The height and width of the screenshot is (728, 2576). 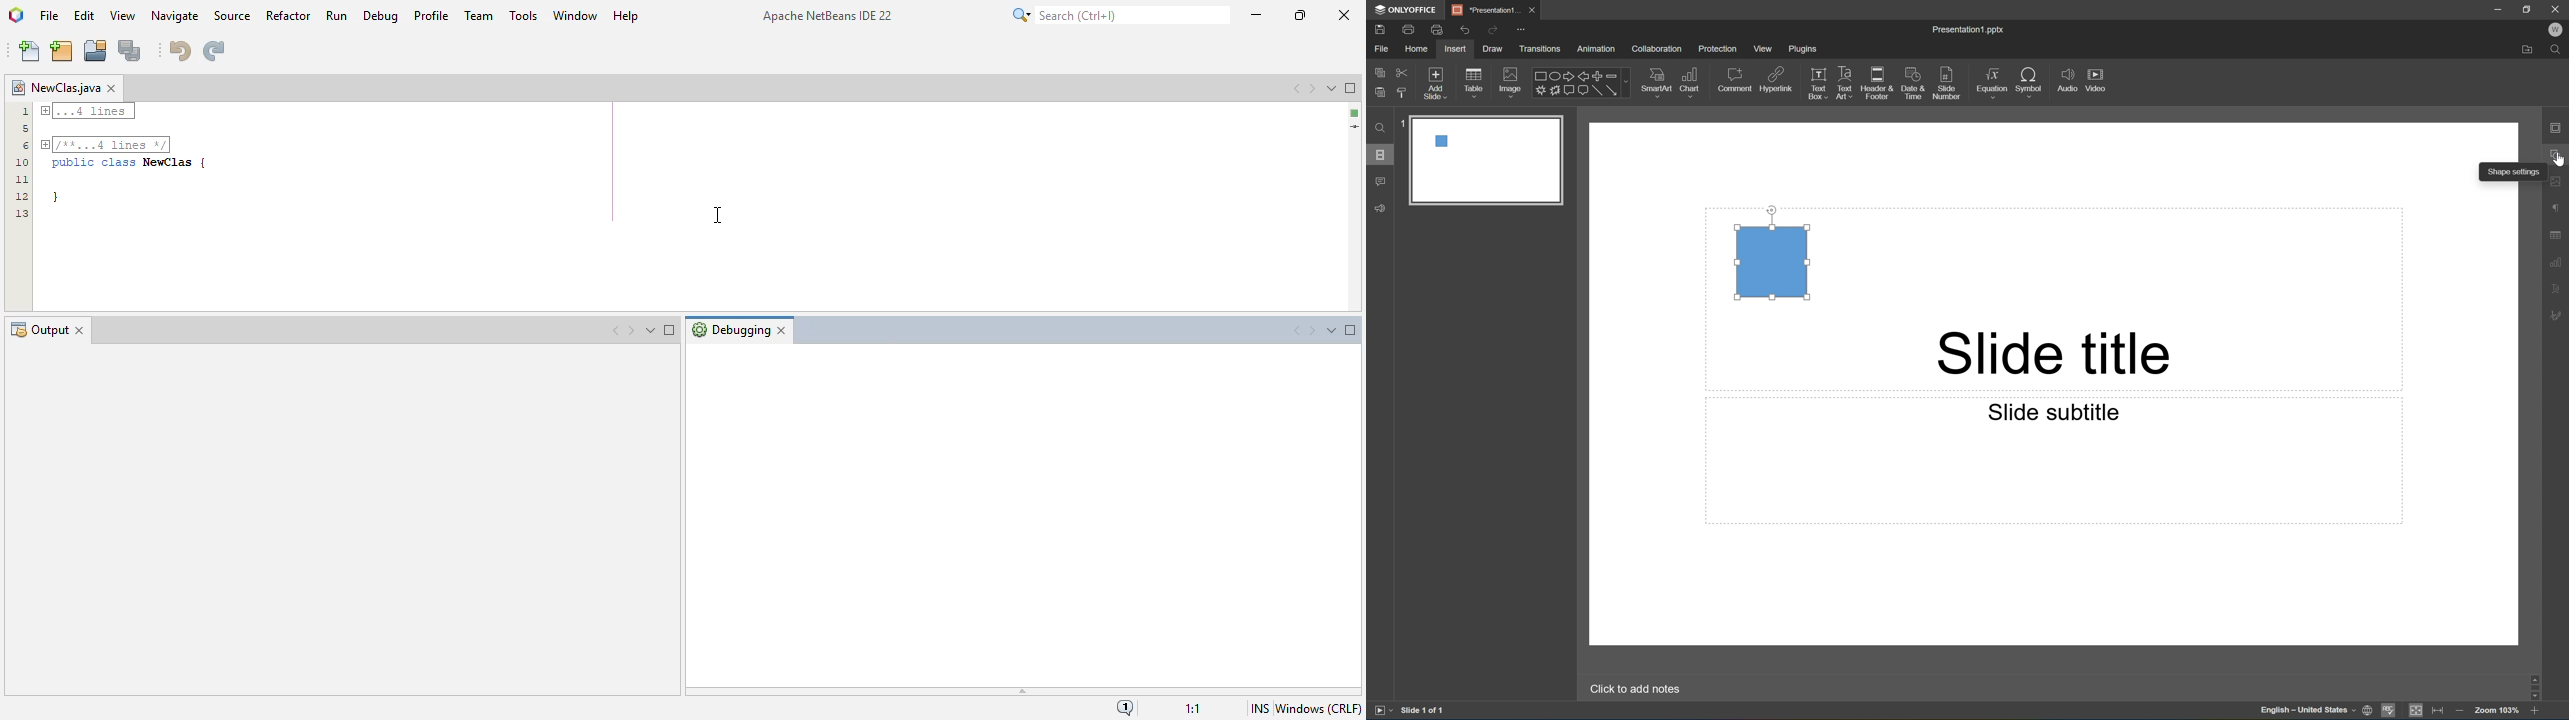 I want to click on Home, so click(x=1417, y=48).